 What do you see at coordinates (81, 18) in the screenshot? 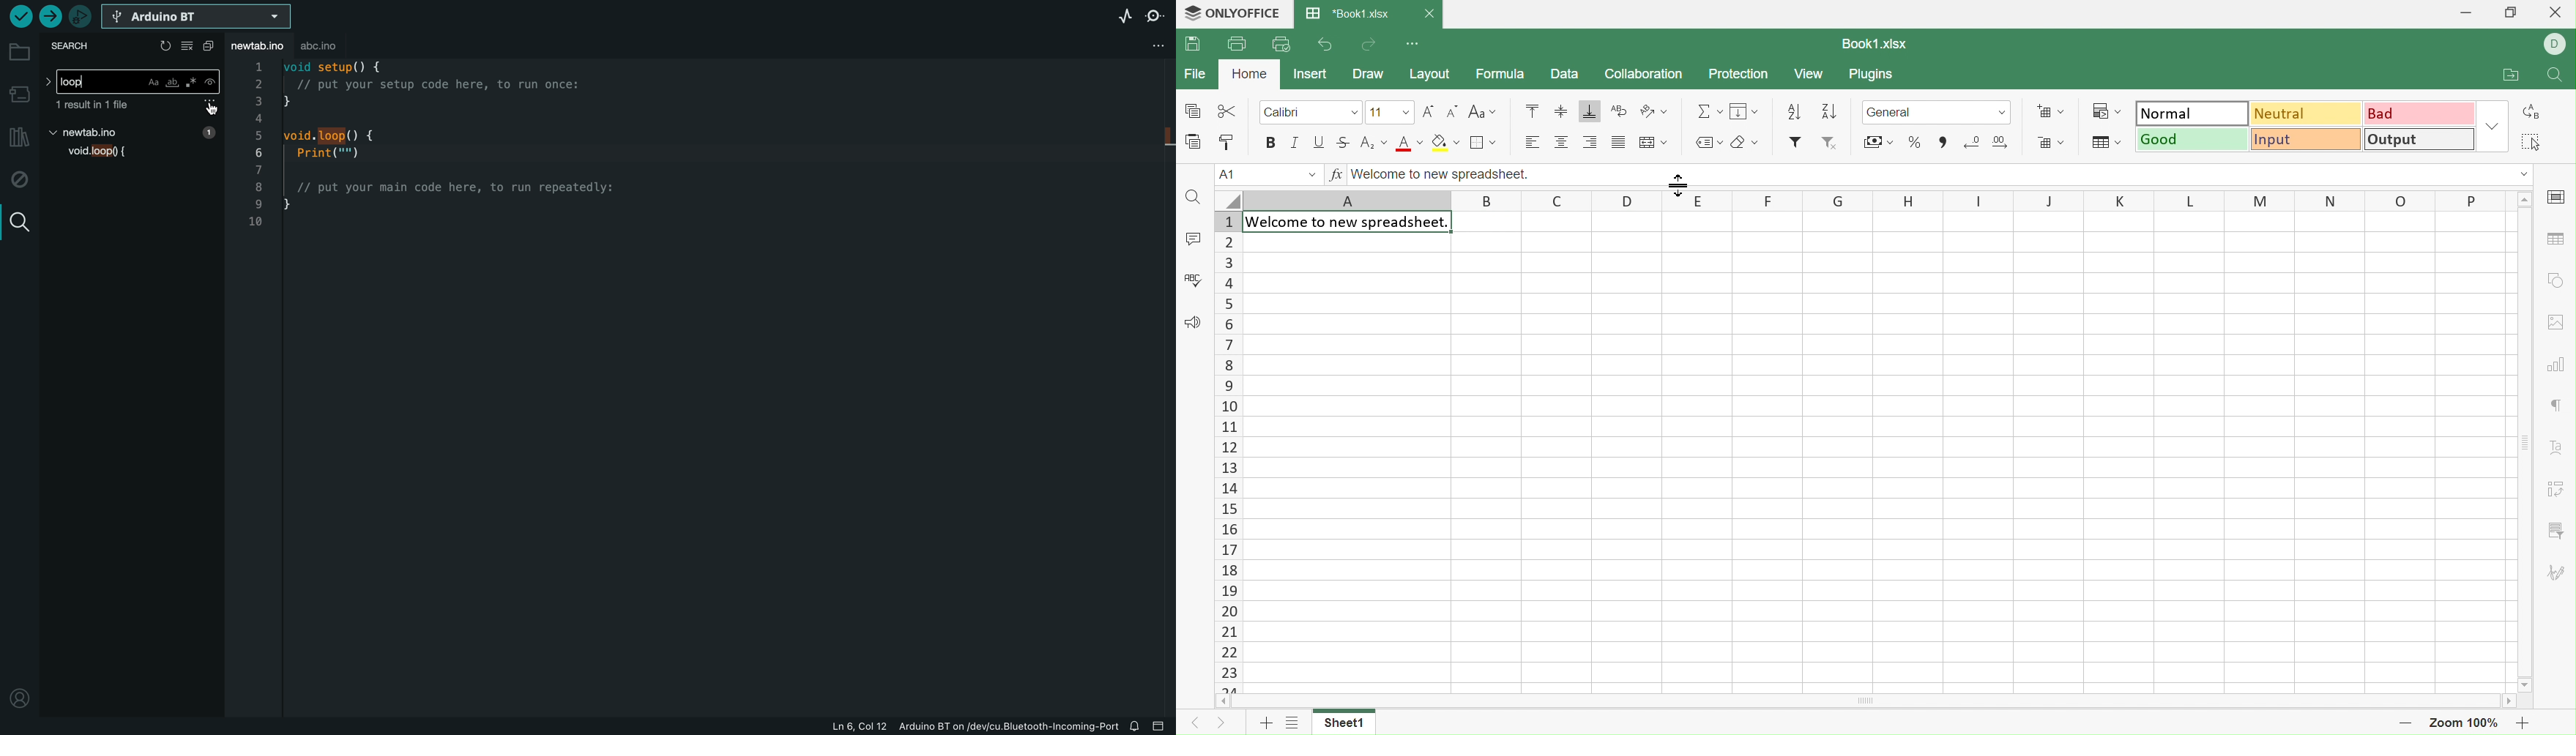
I see `debugger` at bounding box center [81, 18].